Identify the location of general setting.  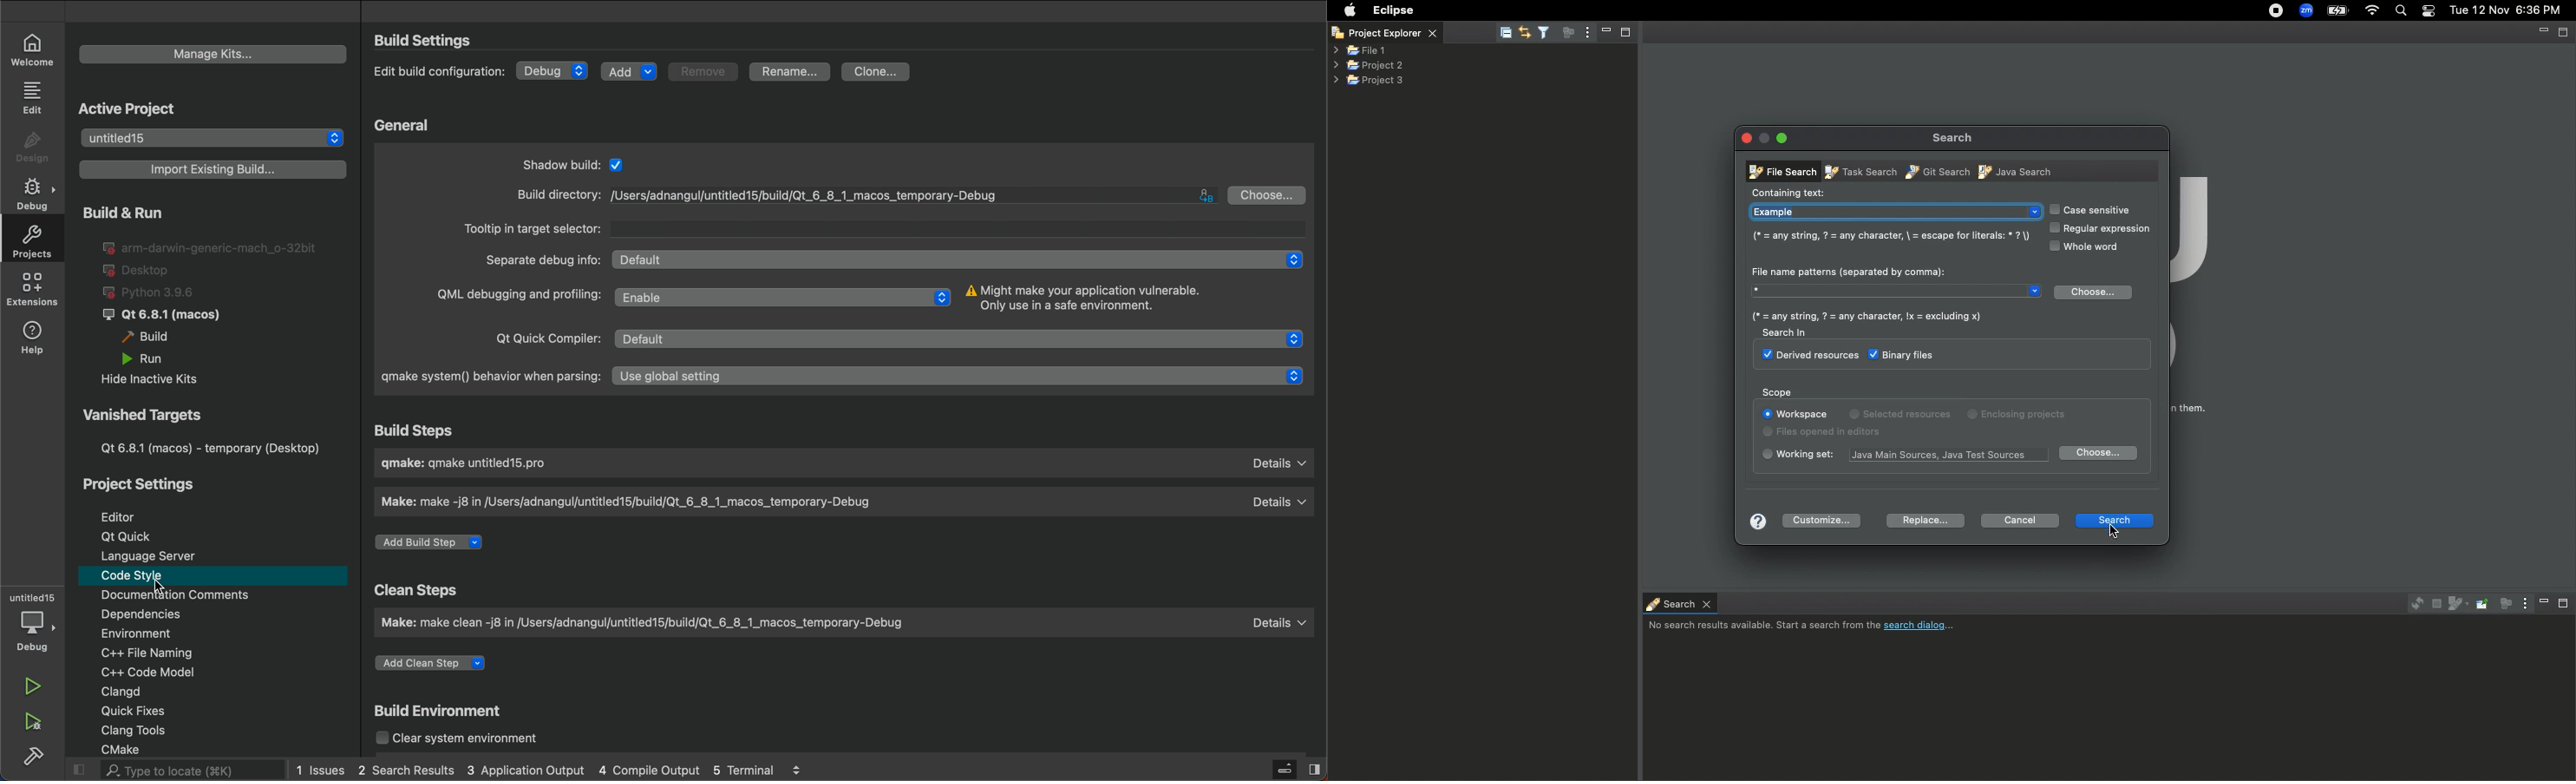
(852, 269).